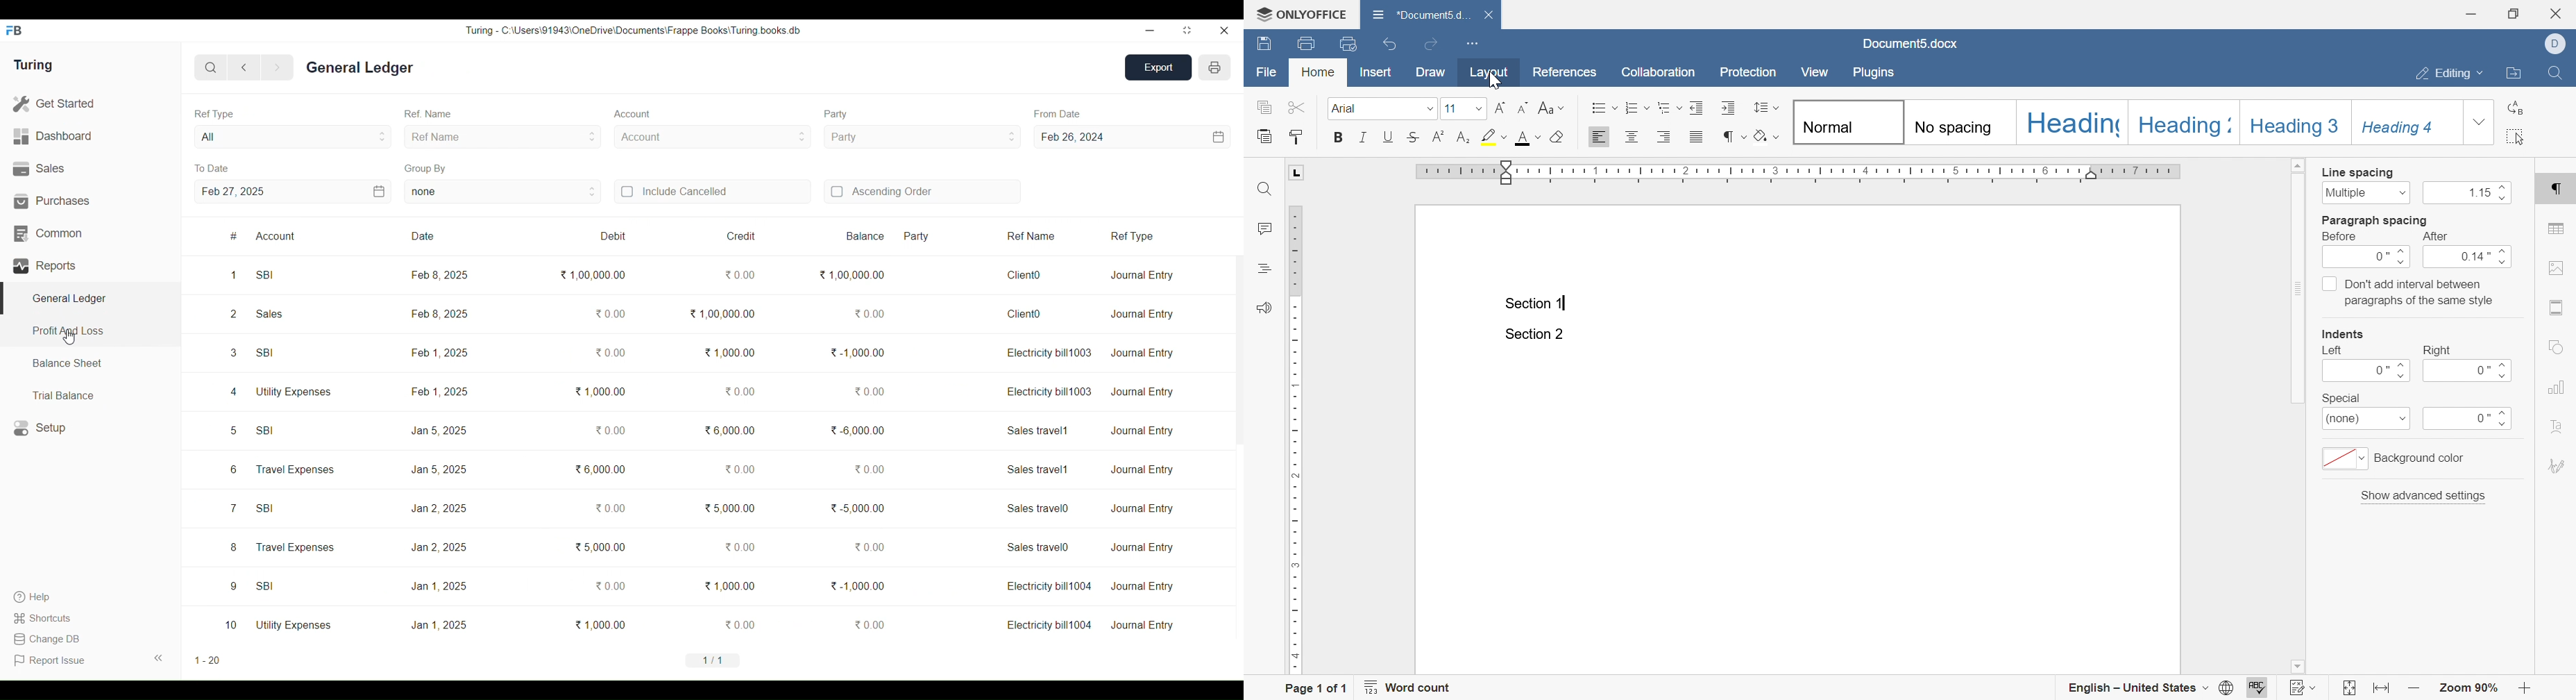 This screenshot has height=700, width=2576. What do you see at coordinates (713, 137) in the screenshot?
I see `Account` at bounding box center [713, 137].